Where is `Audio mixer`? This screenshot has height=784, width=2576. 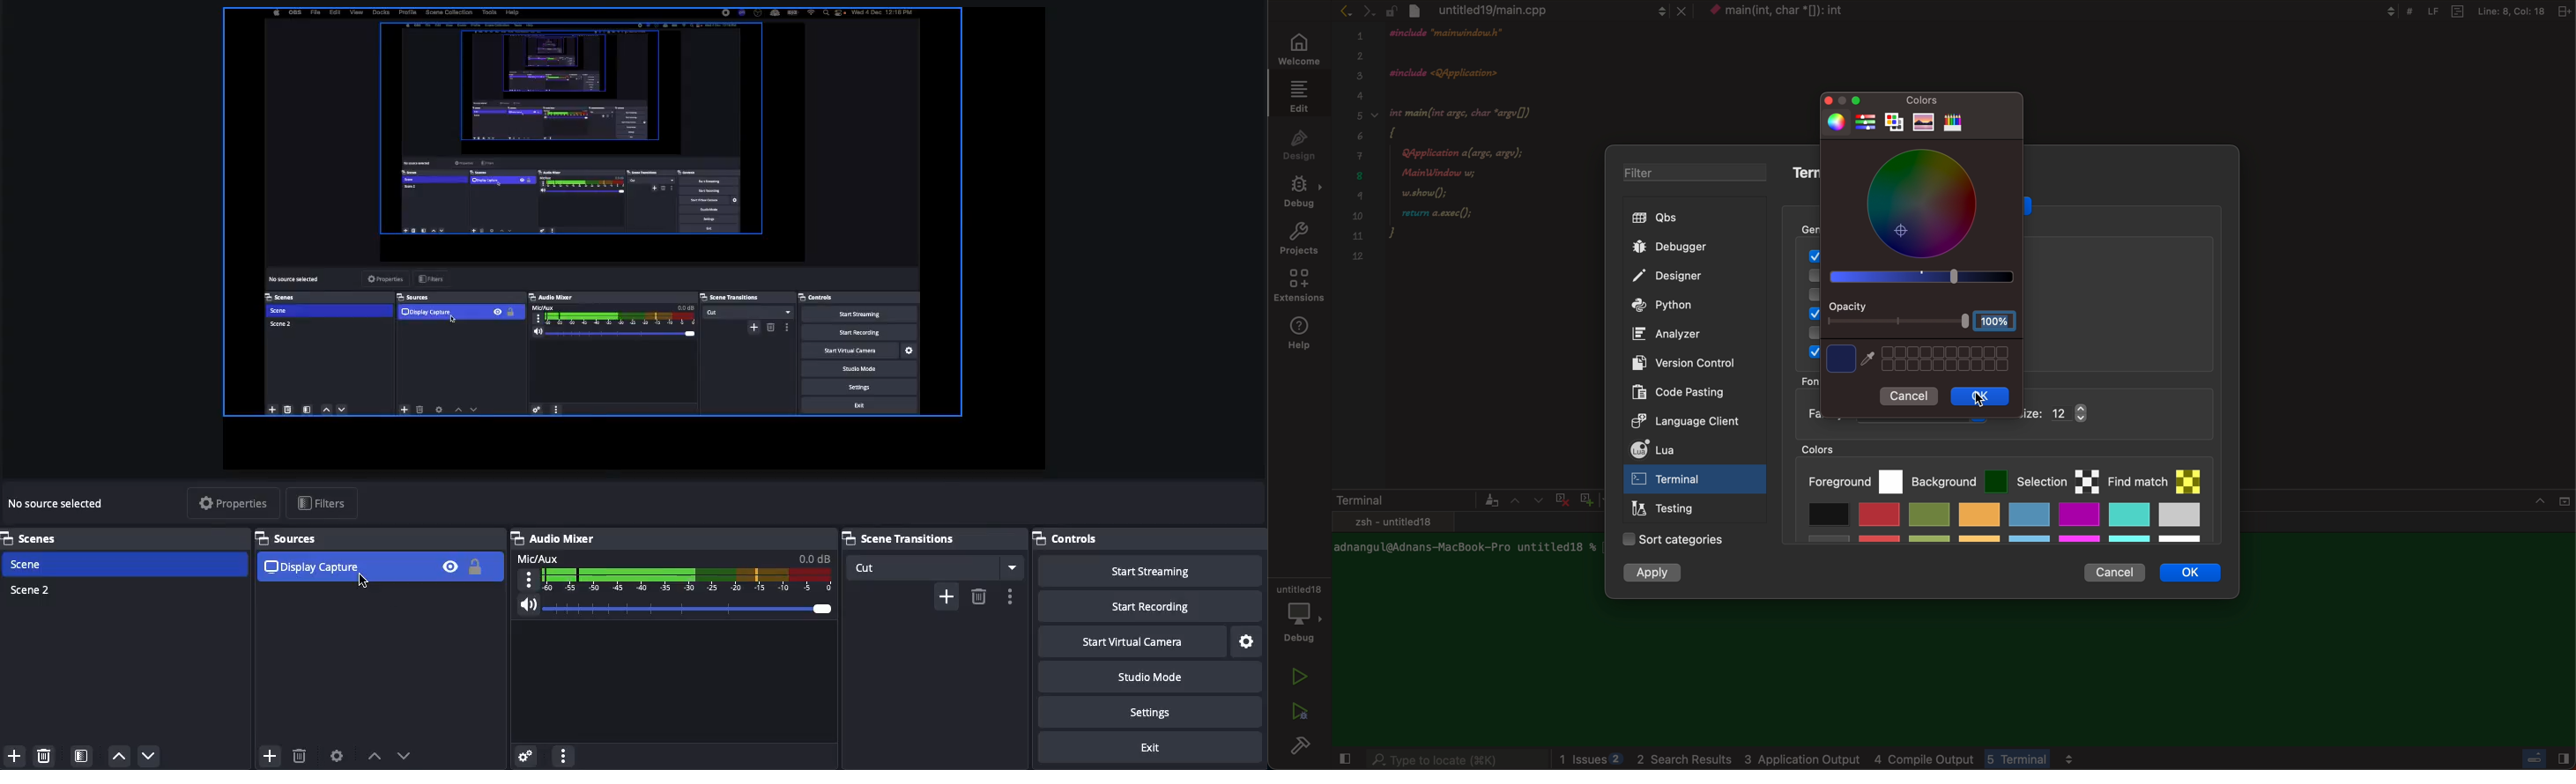 Audio mixer is located at coordinates (555, 538).